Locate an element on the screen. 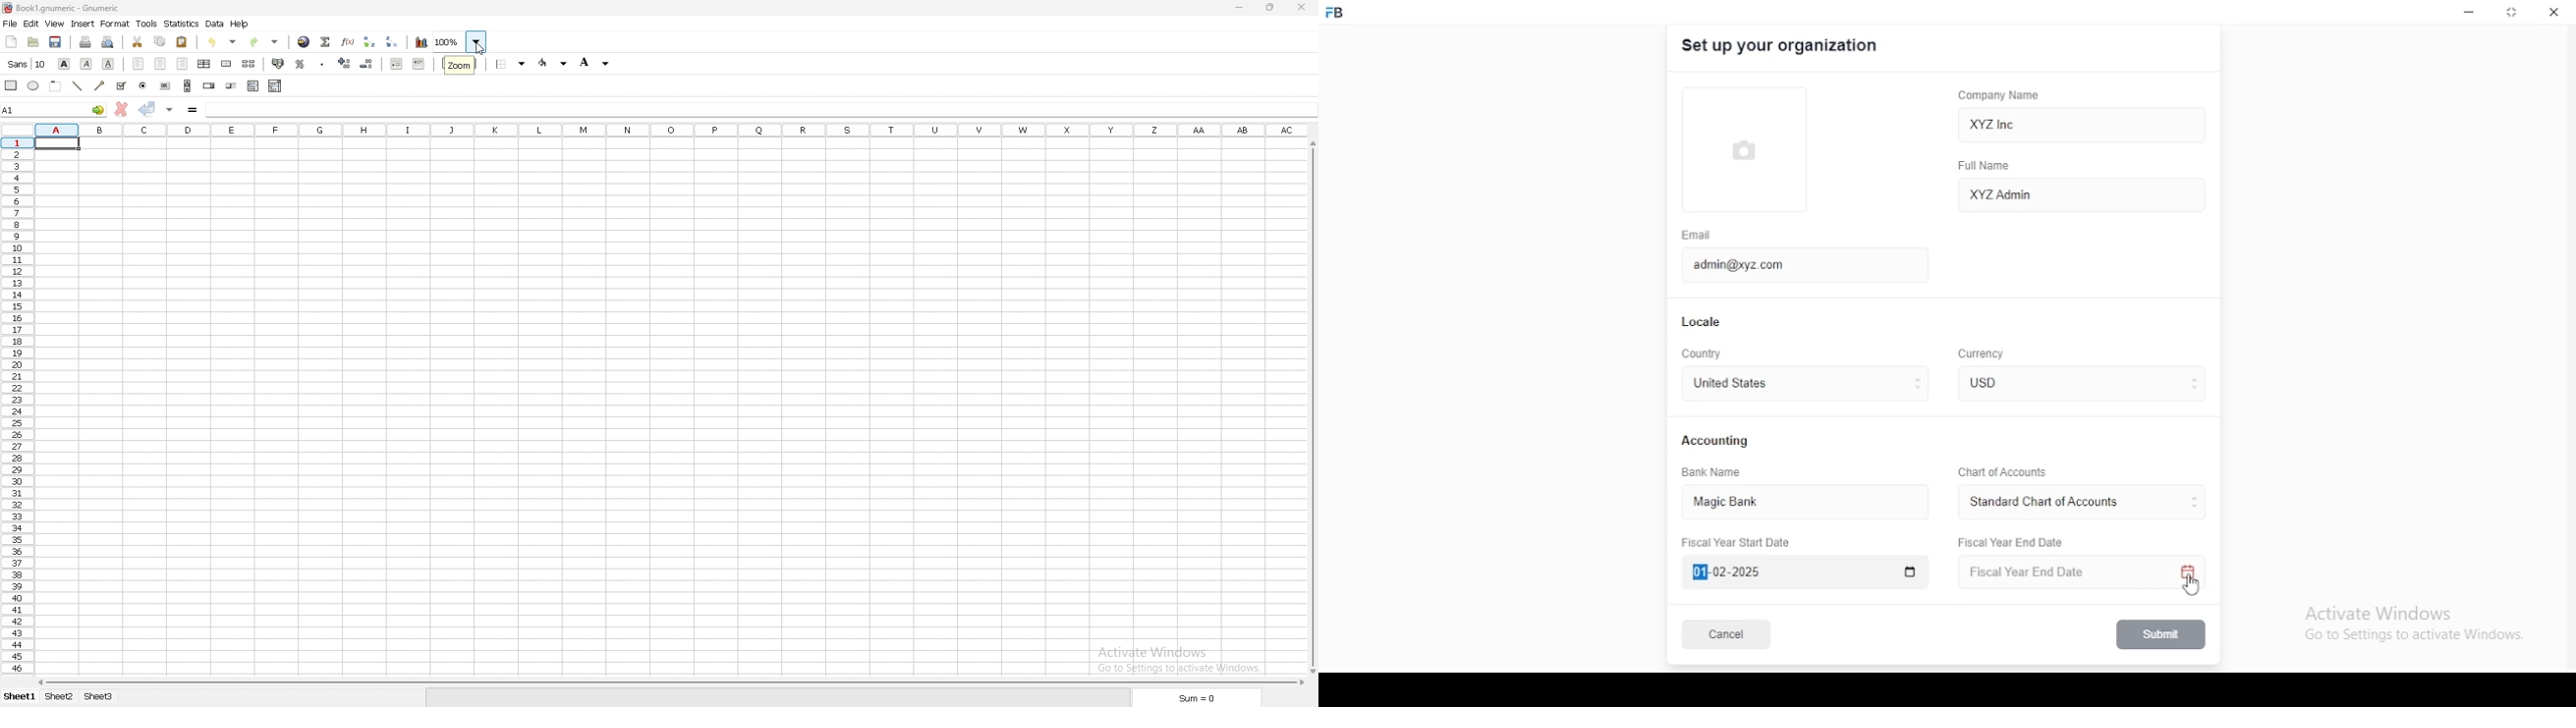 The image size is (2576, 728). undo is located at coordinates (212, 42).